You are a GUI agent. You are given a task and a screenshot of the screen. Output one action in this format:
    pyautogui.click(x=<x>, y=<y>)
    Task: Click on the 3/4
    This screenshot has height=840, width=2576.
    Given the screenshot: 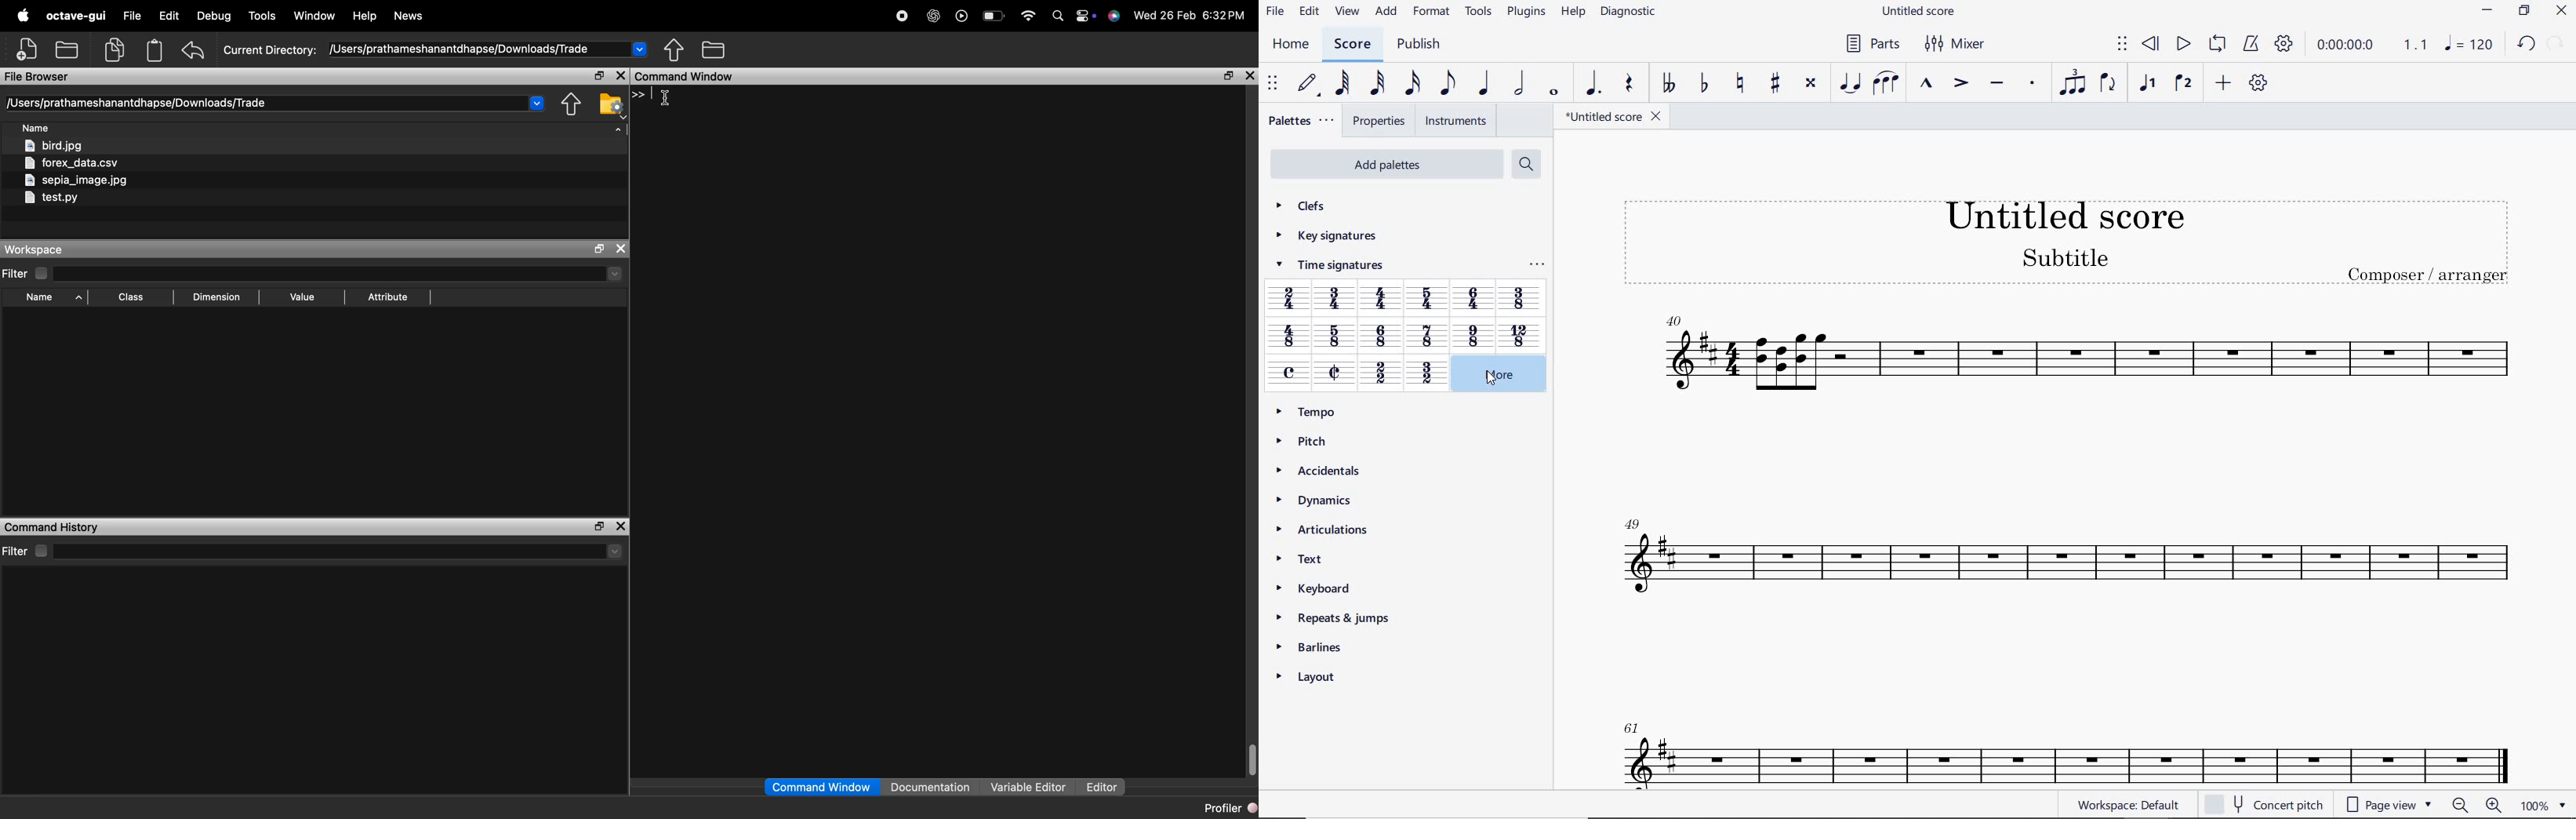 What is the action you would take?
    pyautogui.click(x=1336, y=300)
    